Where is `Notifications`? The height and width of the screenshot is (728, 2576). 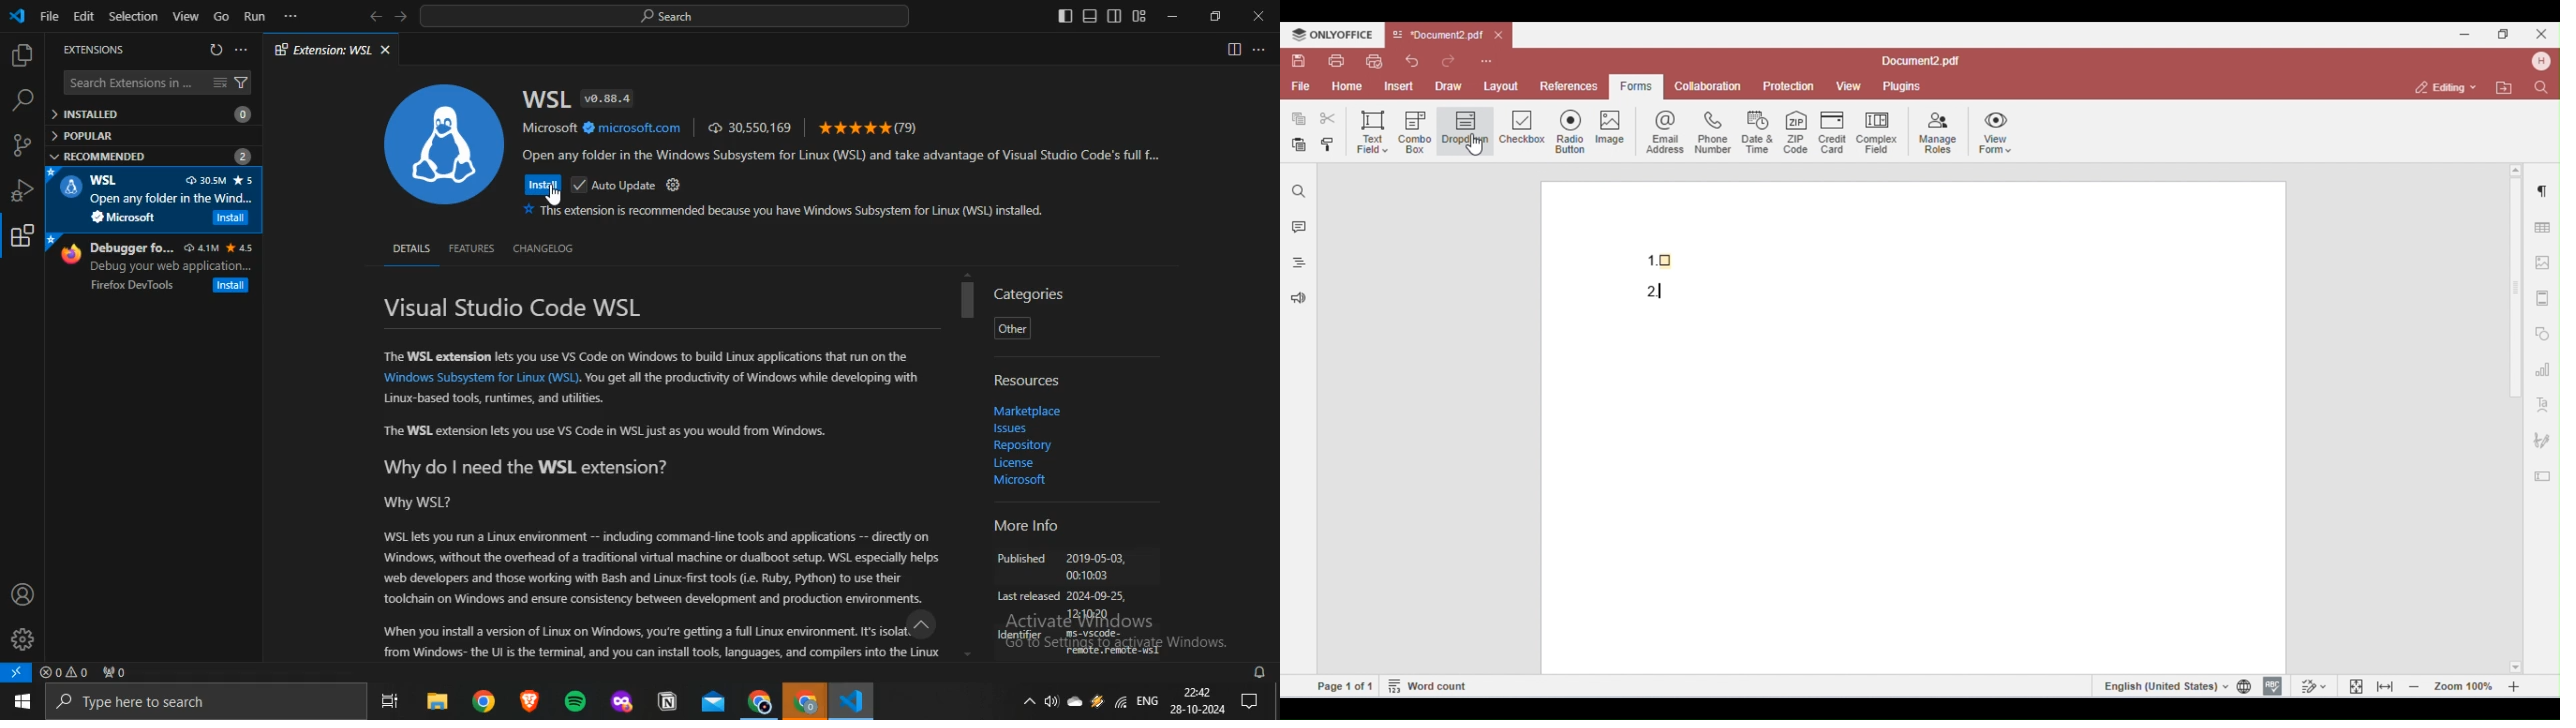
Notifications is located at coordinates (1251, 701).